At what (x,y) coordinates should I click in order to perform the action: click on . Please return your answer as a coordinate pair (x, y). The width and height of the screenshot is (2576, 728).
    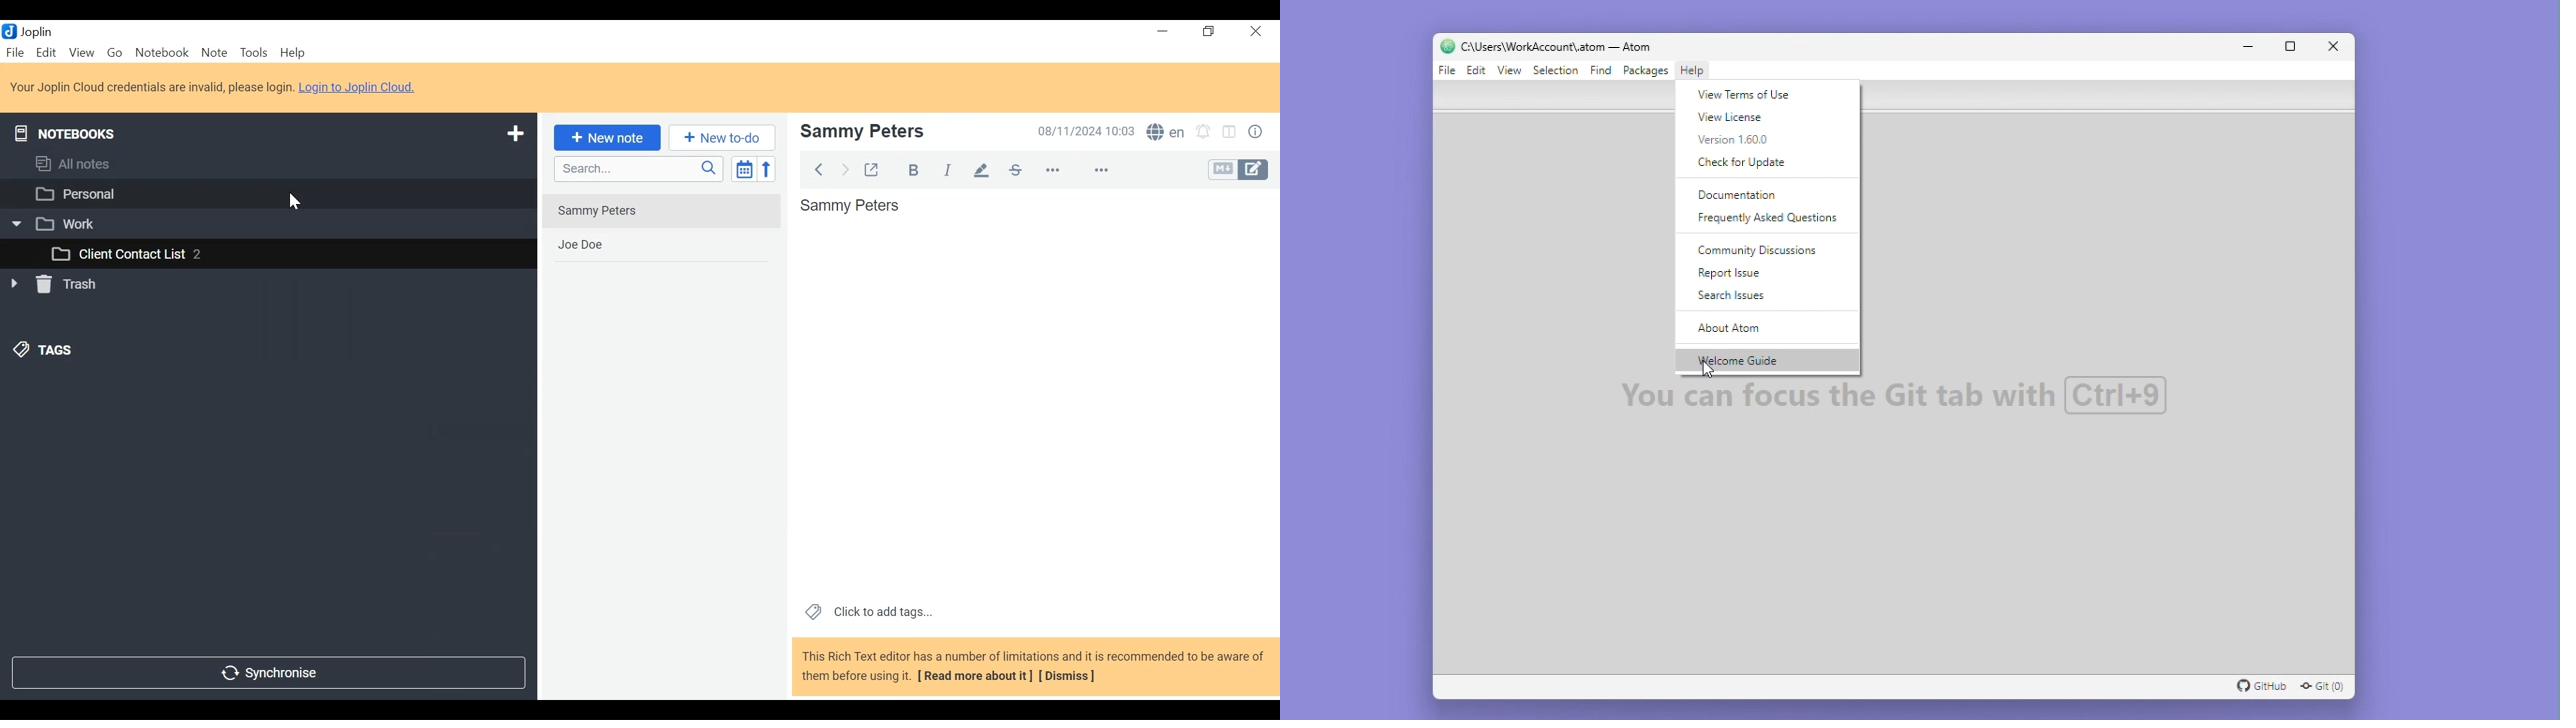
    Looking at the image, I should click on (1259, 131).